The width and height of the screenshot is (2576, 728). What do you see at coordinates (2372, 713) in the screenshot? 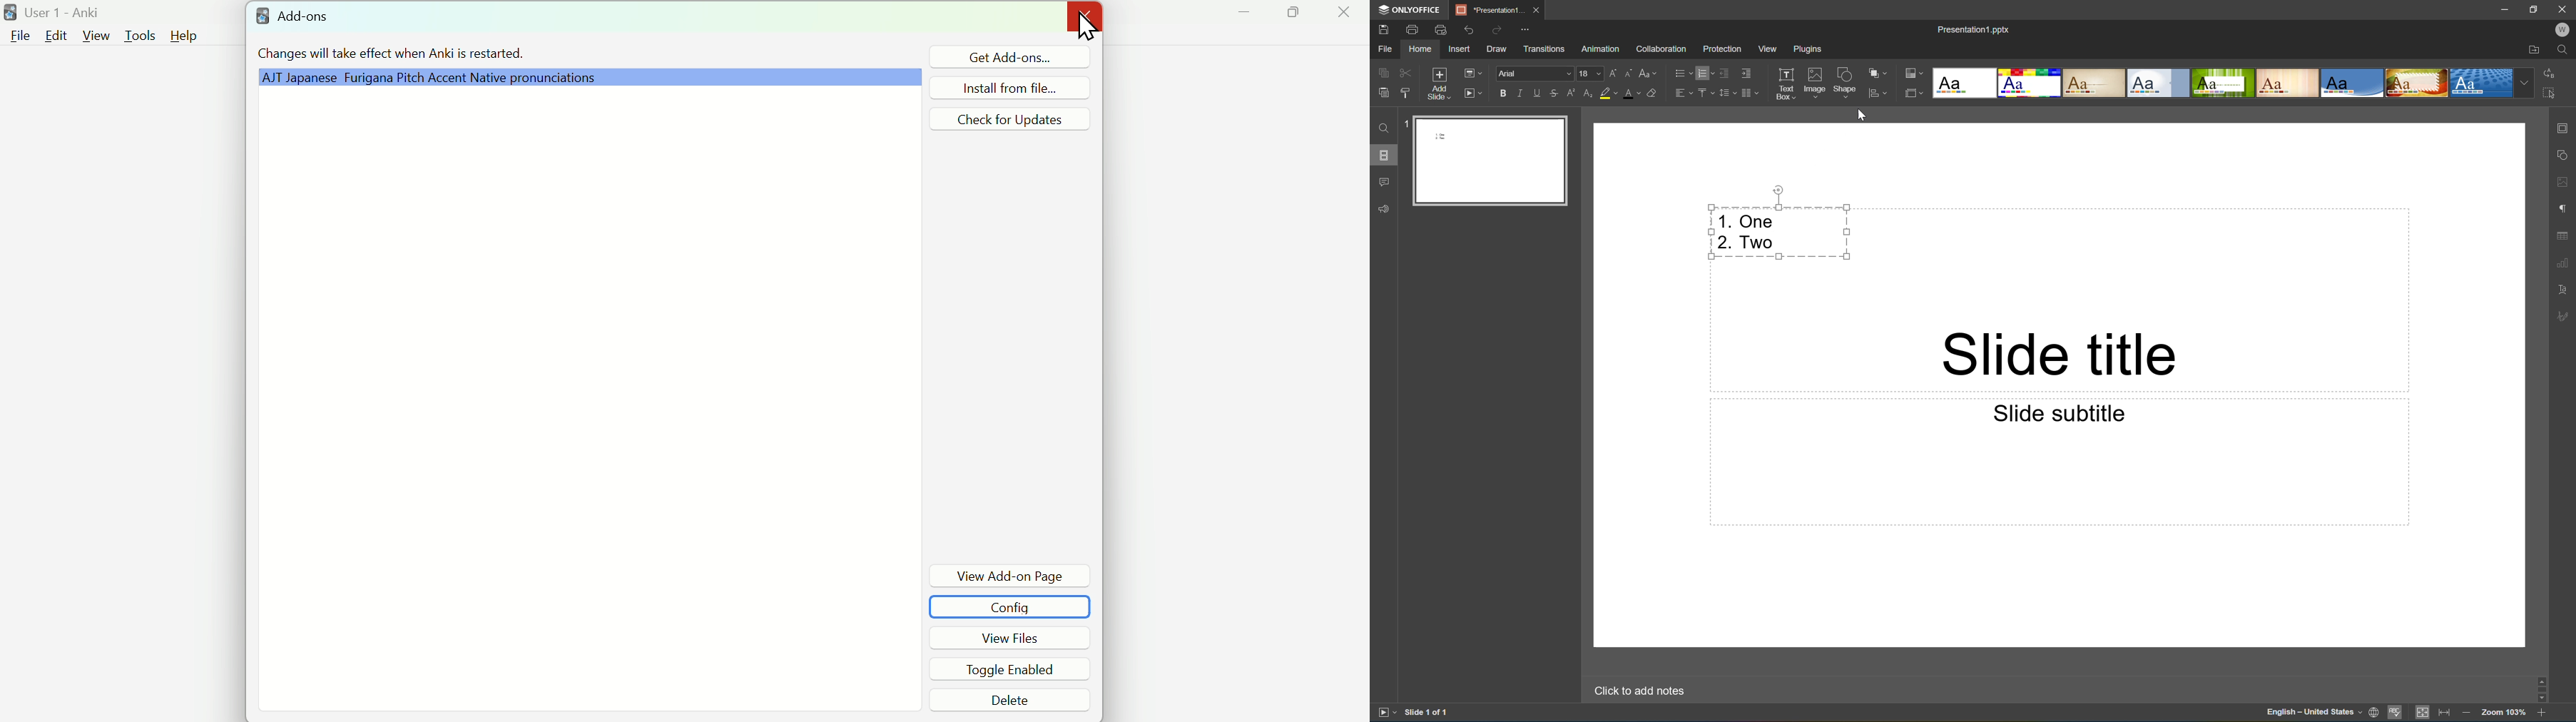
I see `Set document language` at bounding box center [2372, 713].